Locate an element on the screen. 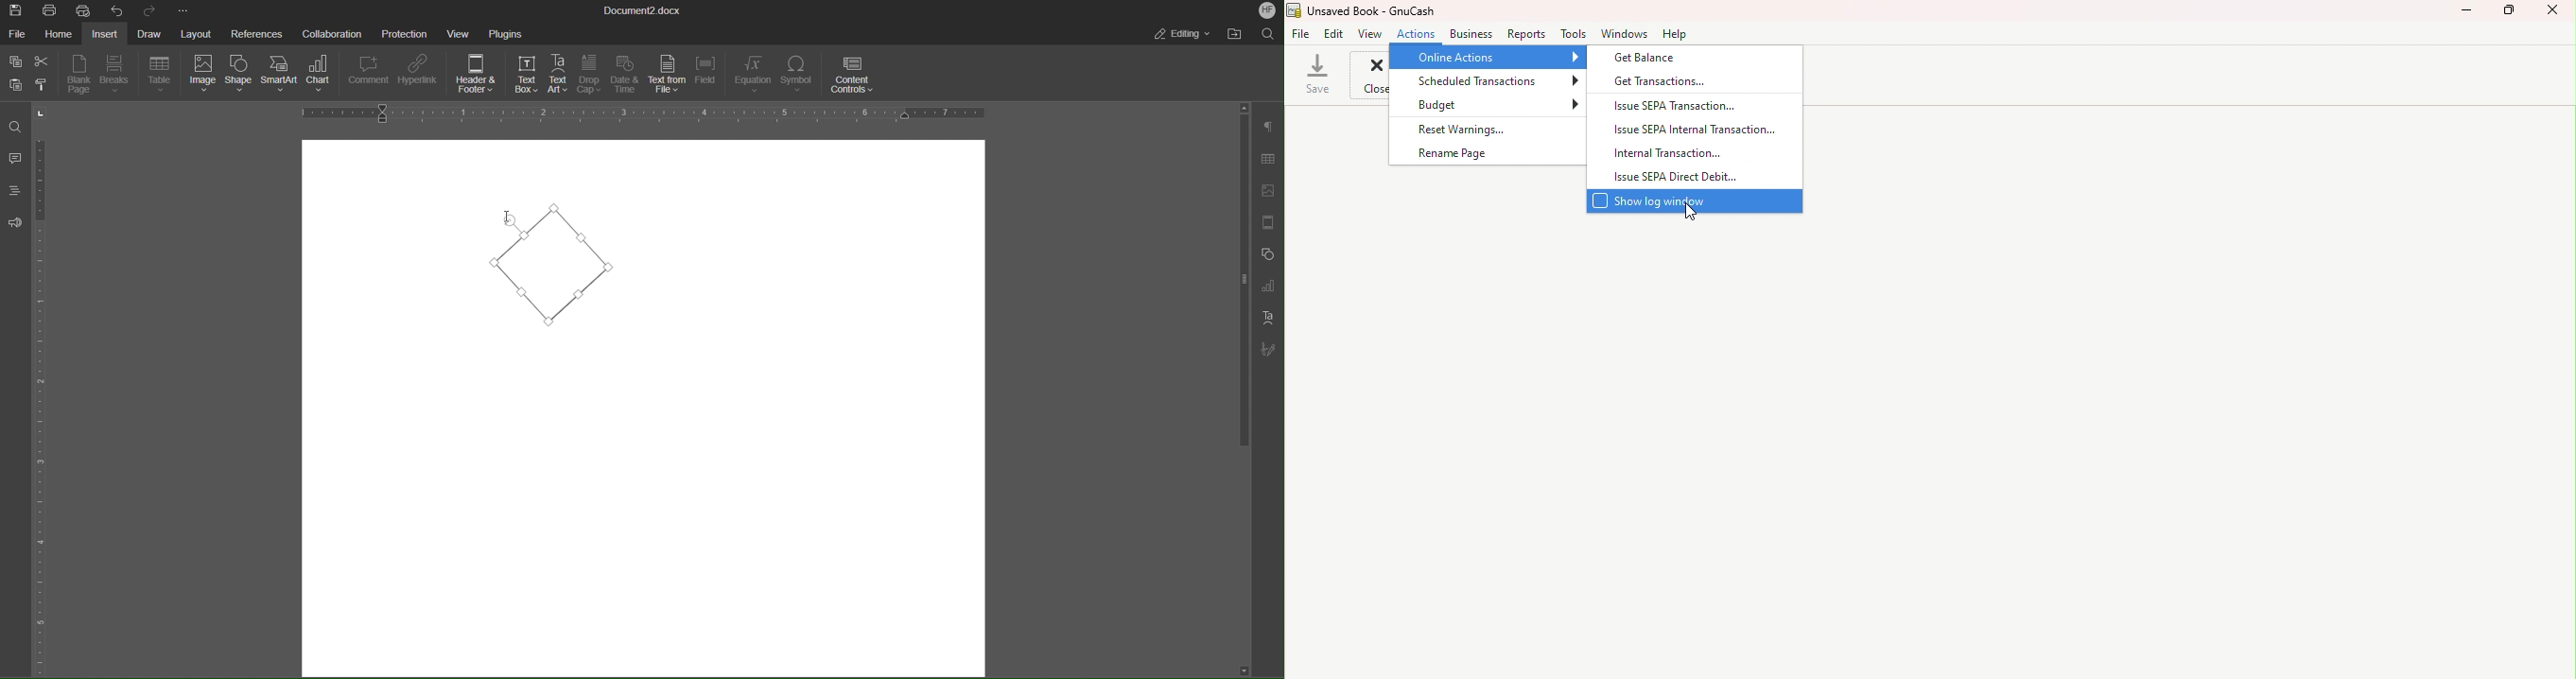 The height and width of the screenshot is (700, 2576). More is located at coordinates (183, 9).